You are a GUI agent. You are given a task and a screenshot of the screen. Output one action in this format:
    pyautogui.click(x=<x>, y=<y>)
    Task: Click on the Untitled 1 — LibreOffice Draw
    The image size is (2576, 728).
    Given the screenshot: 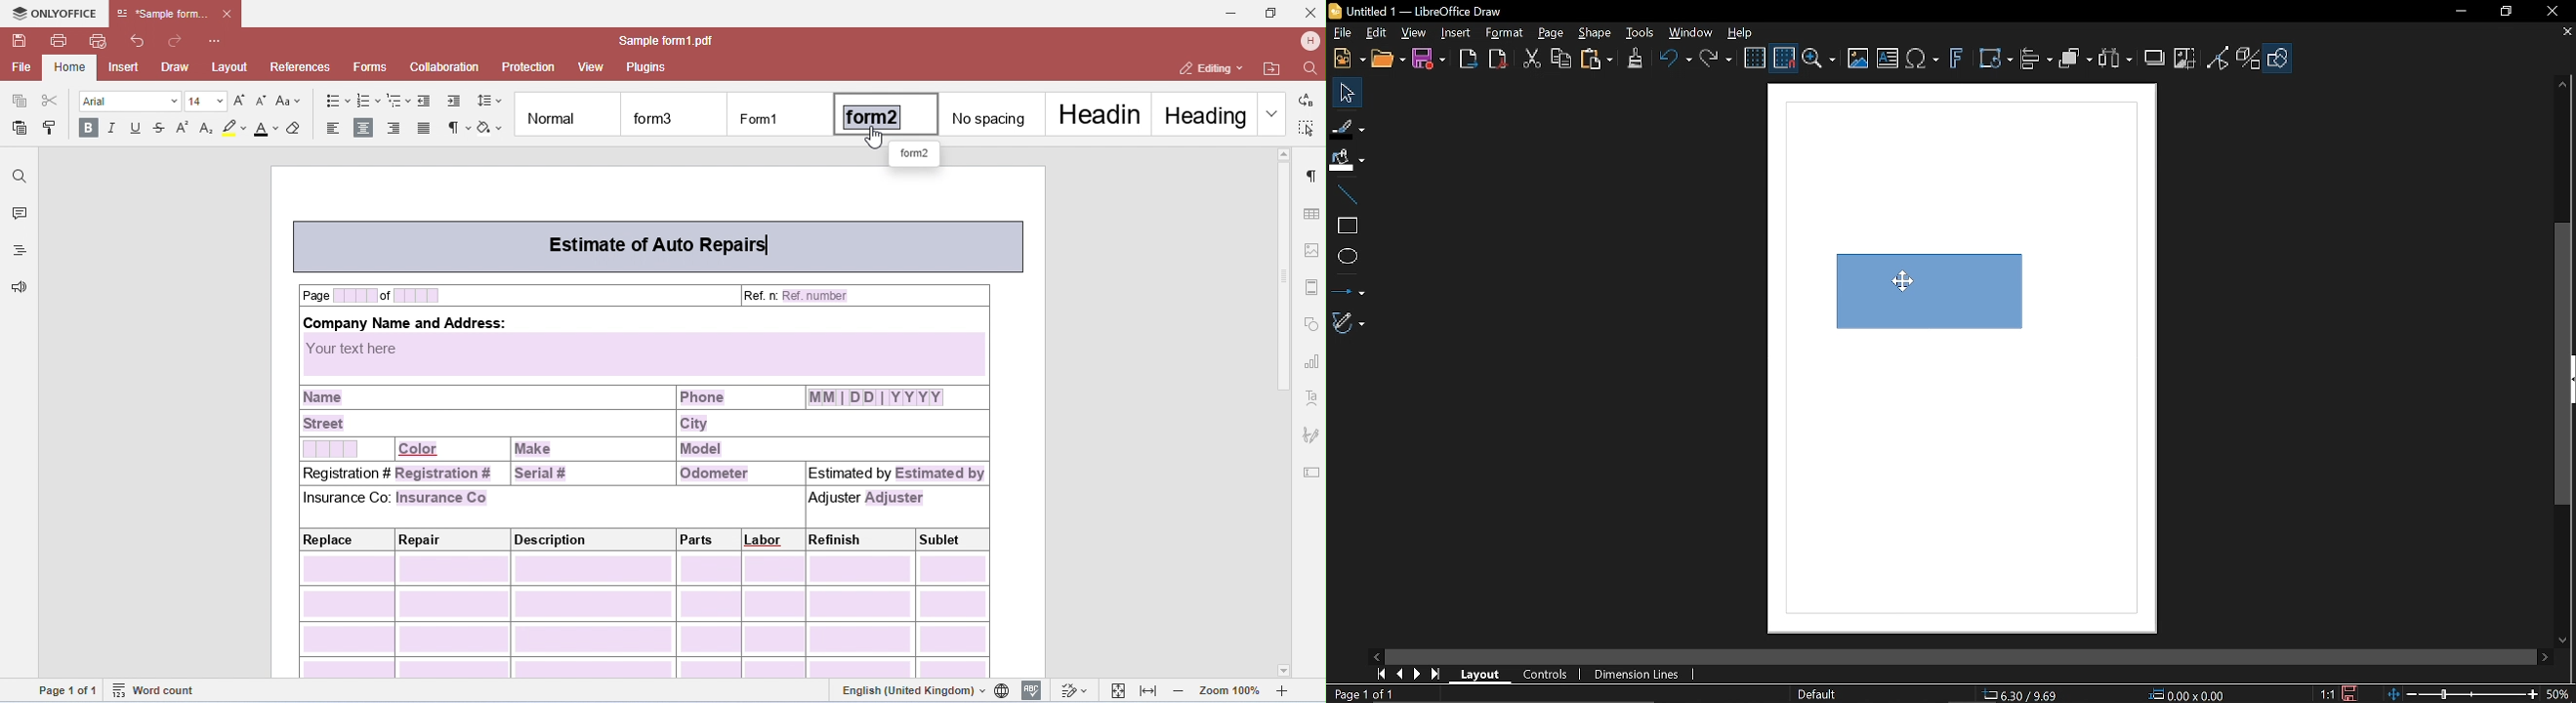 What is the action you would take?
    pyautogui.click(x=1432, y=11)
    